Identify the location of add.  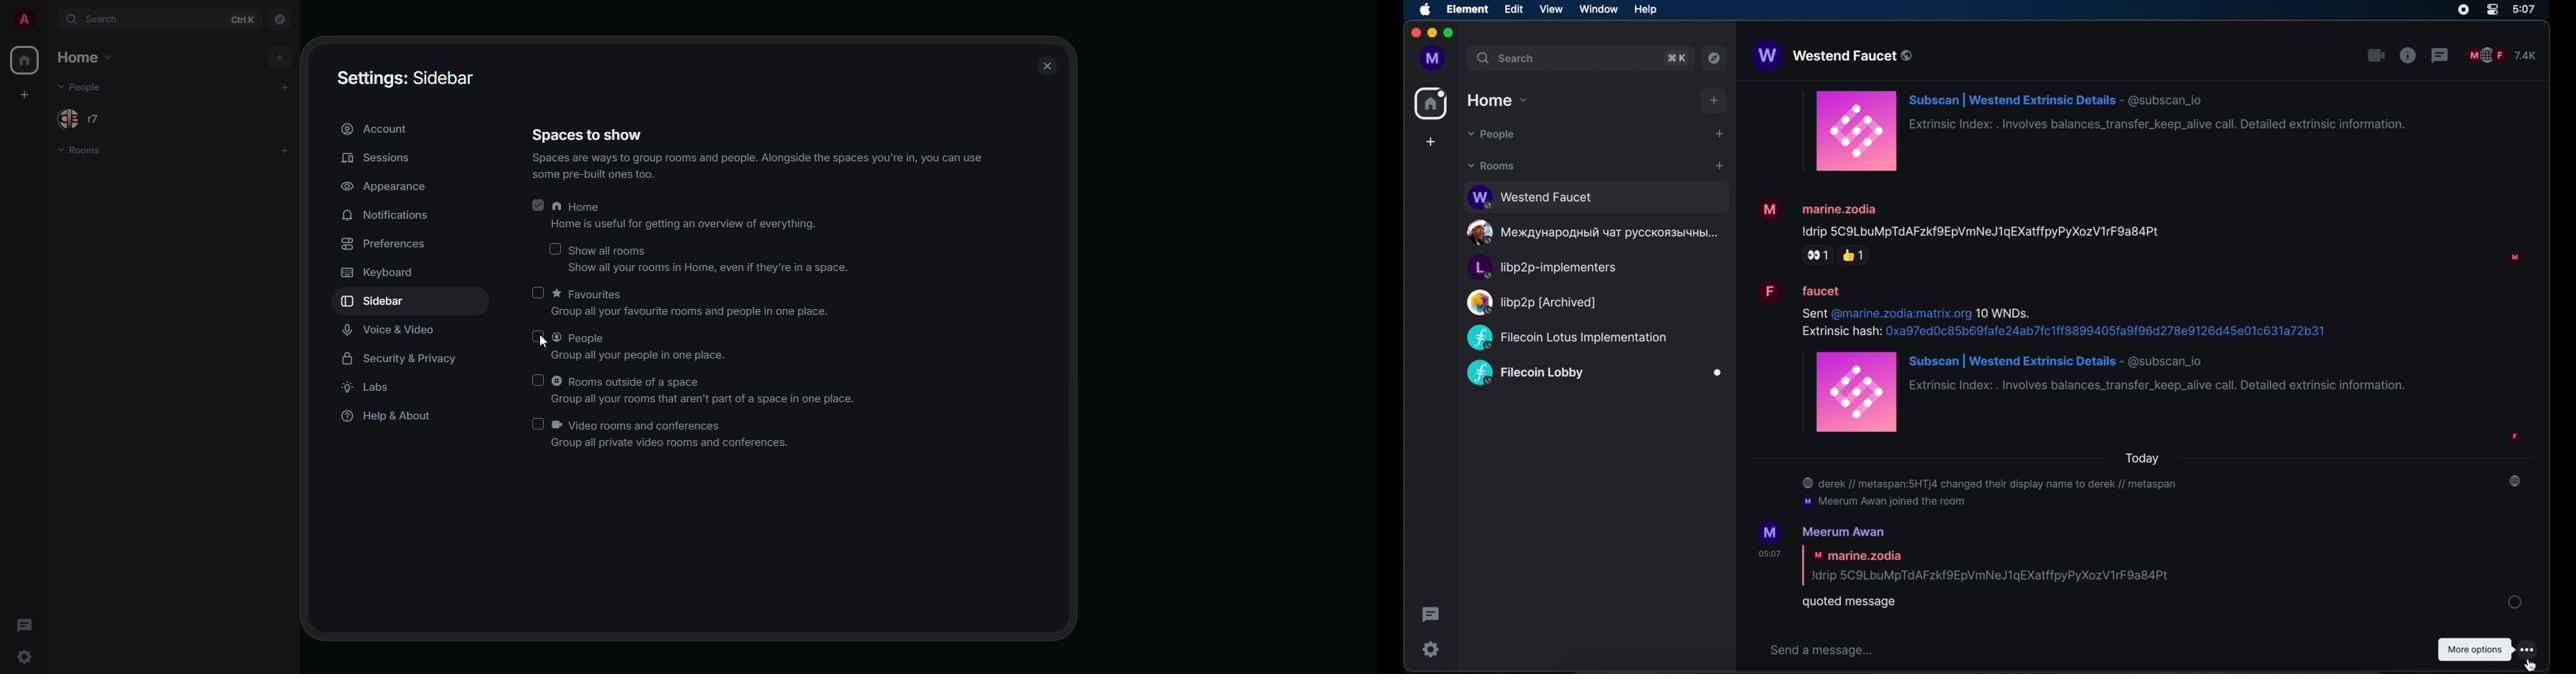
(289, 148).